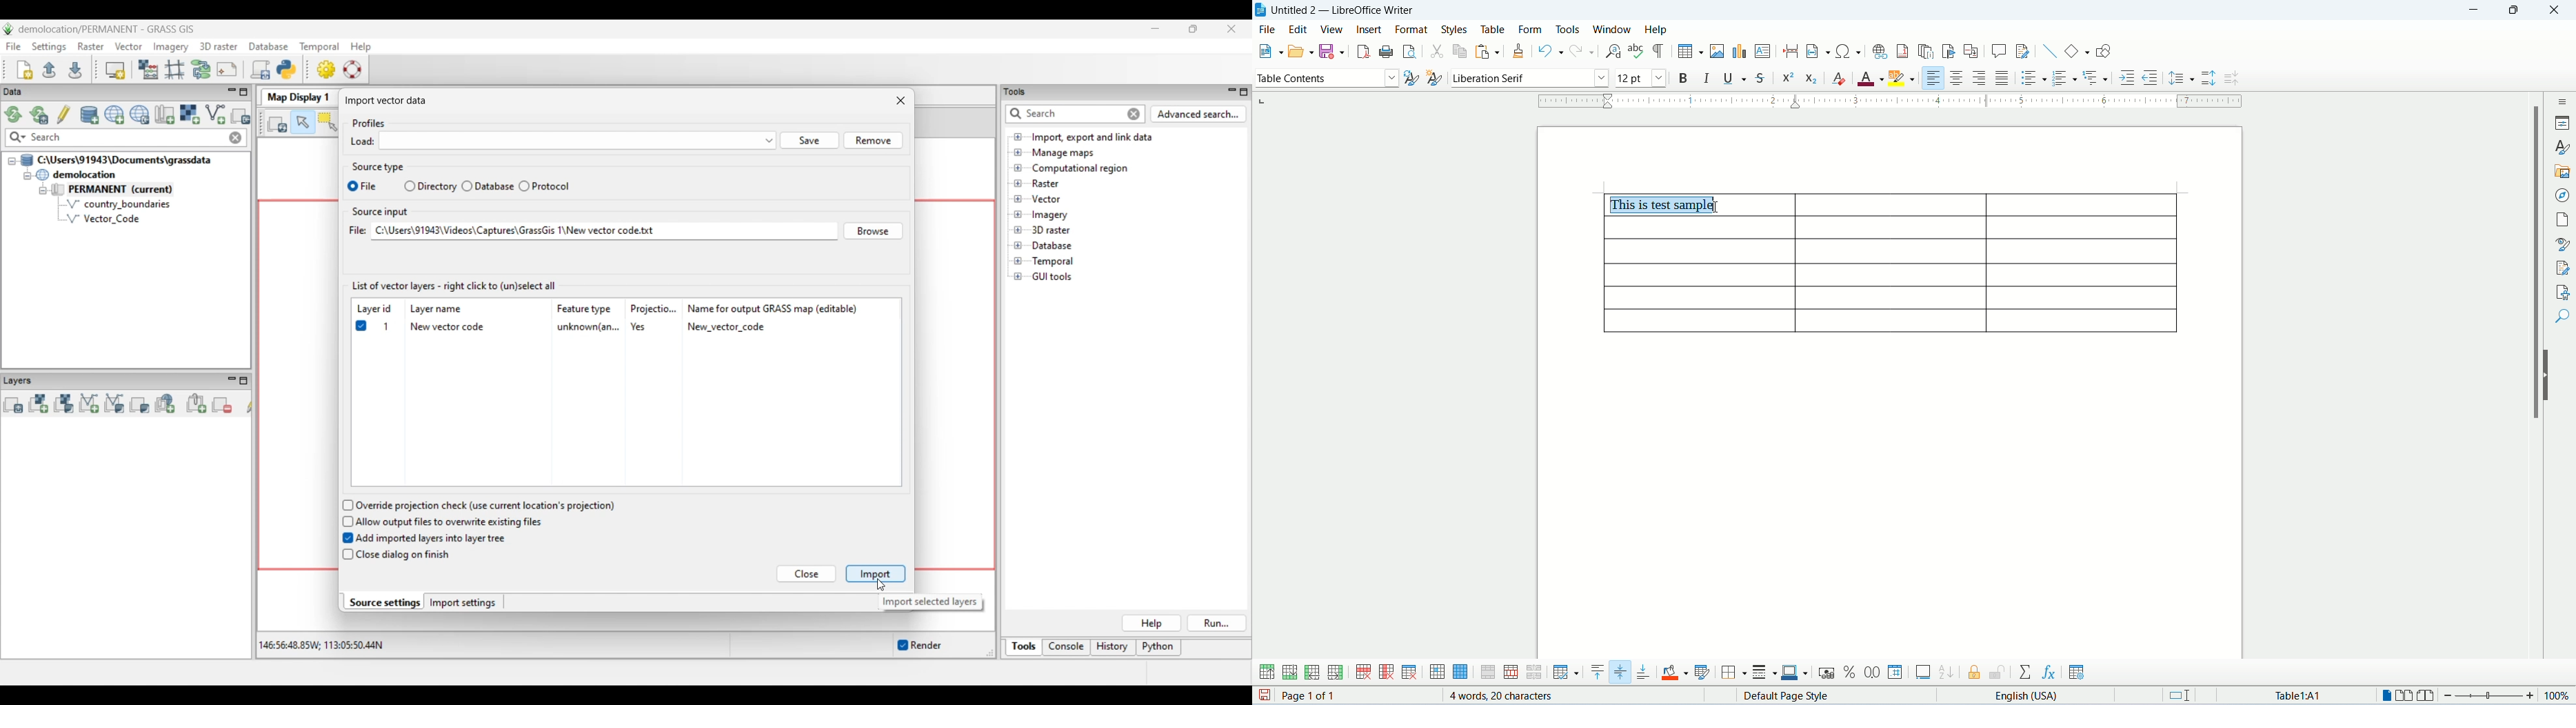 Image resolution: width=2576 pixels, height=728 pixels. I want to click on insert formula, so click(2047, 672).